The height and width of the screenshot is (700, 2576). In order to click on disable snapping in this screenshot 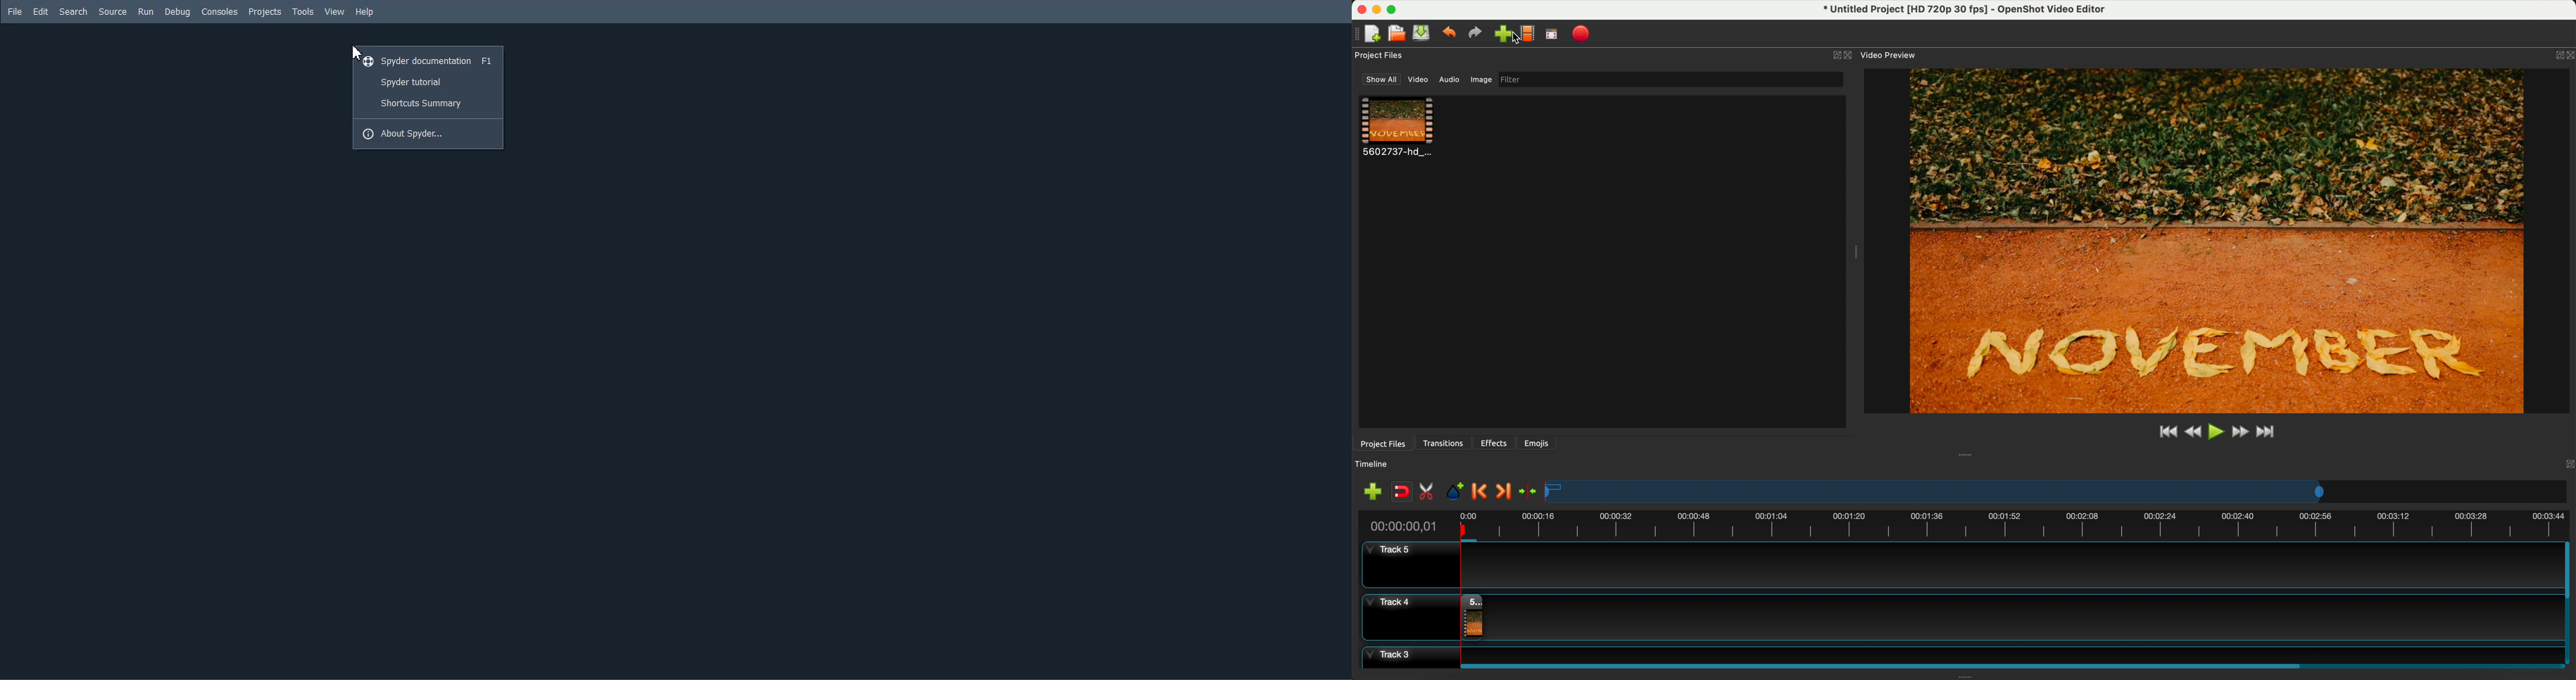, I will do `click(1402, 493)`.